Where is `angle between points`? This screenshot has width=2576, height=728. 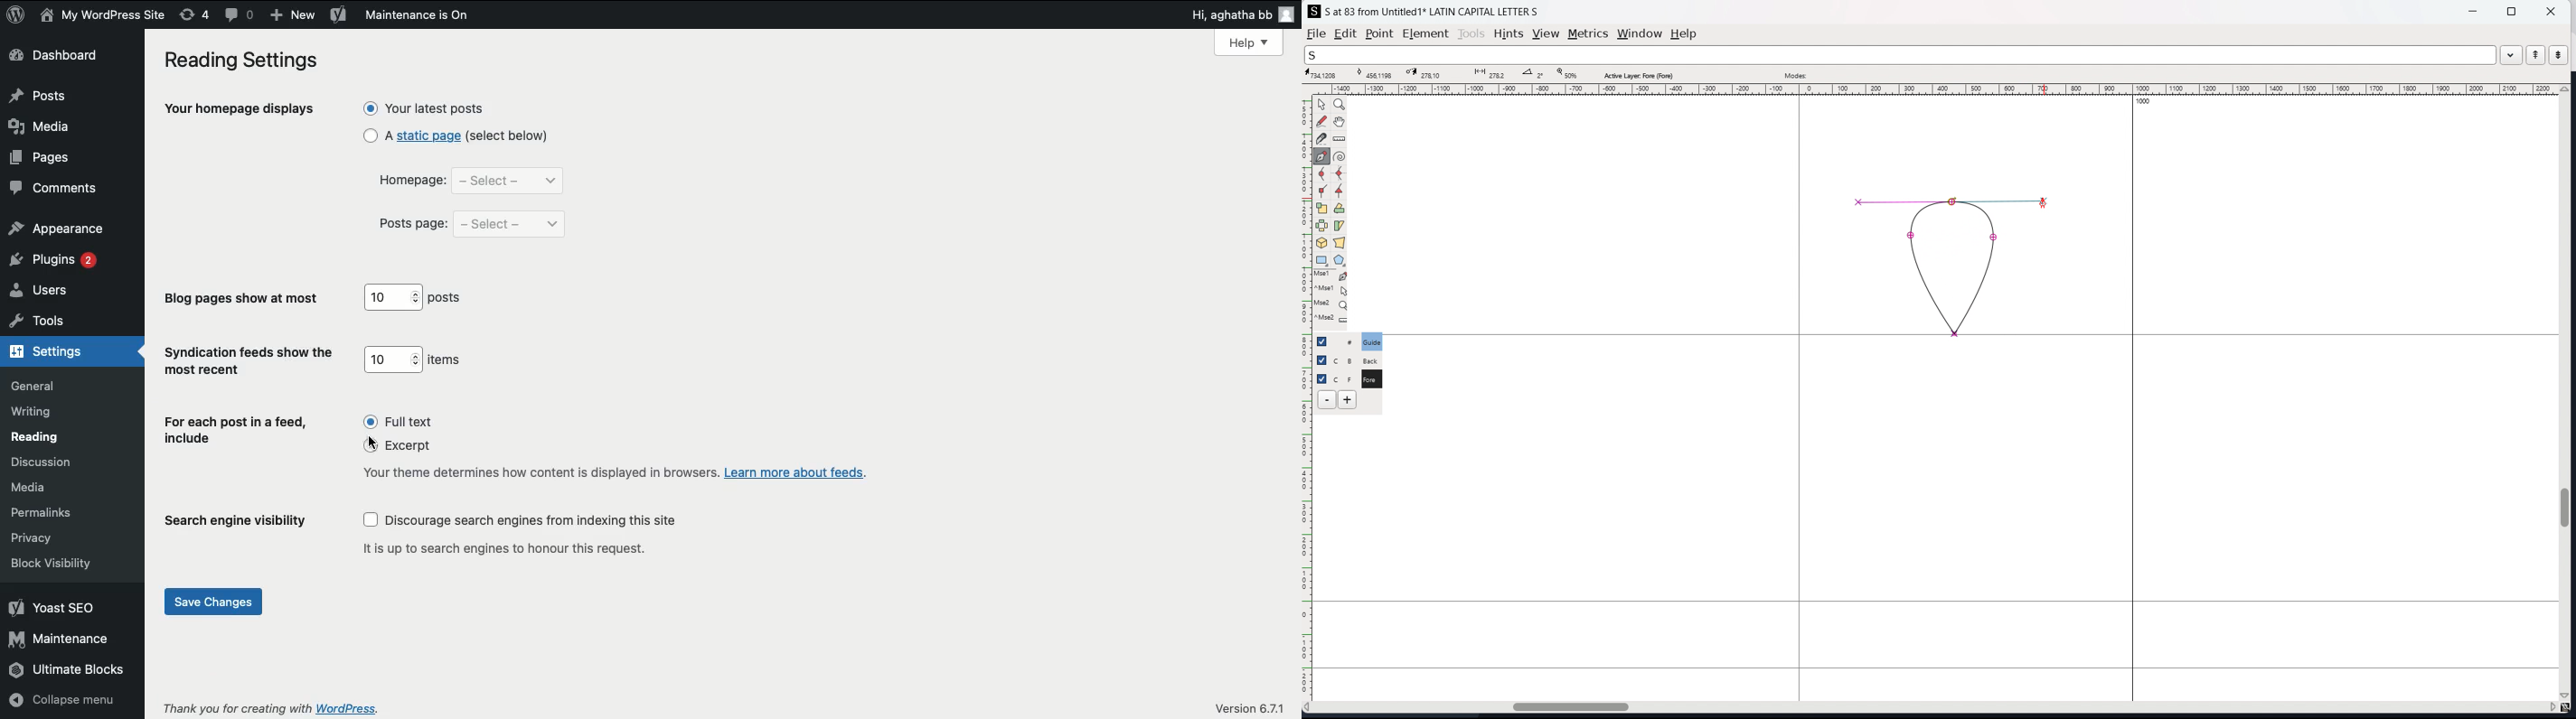
angle between points is located at coordinates (1534, 73).